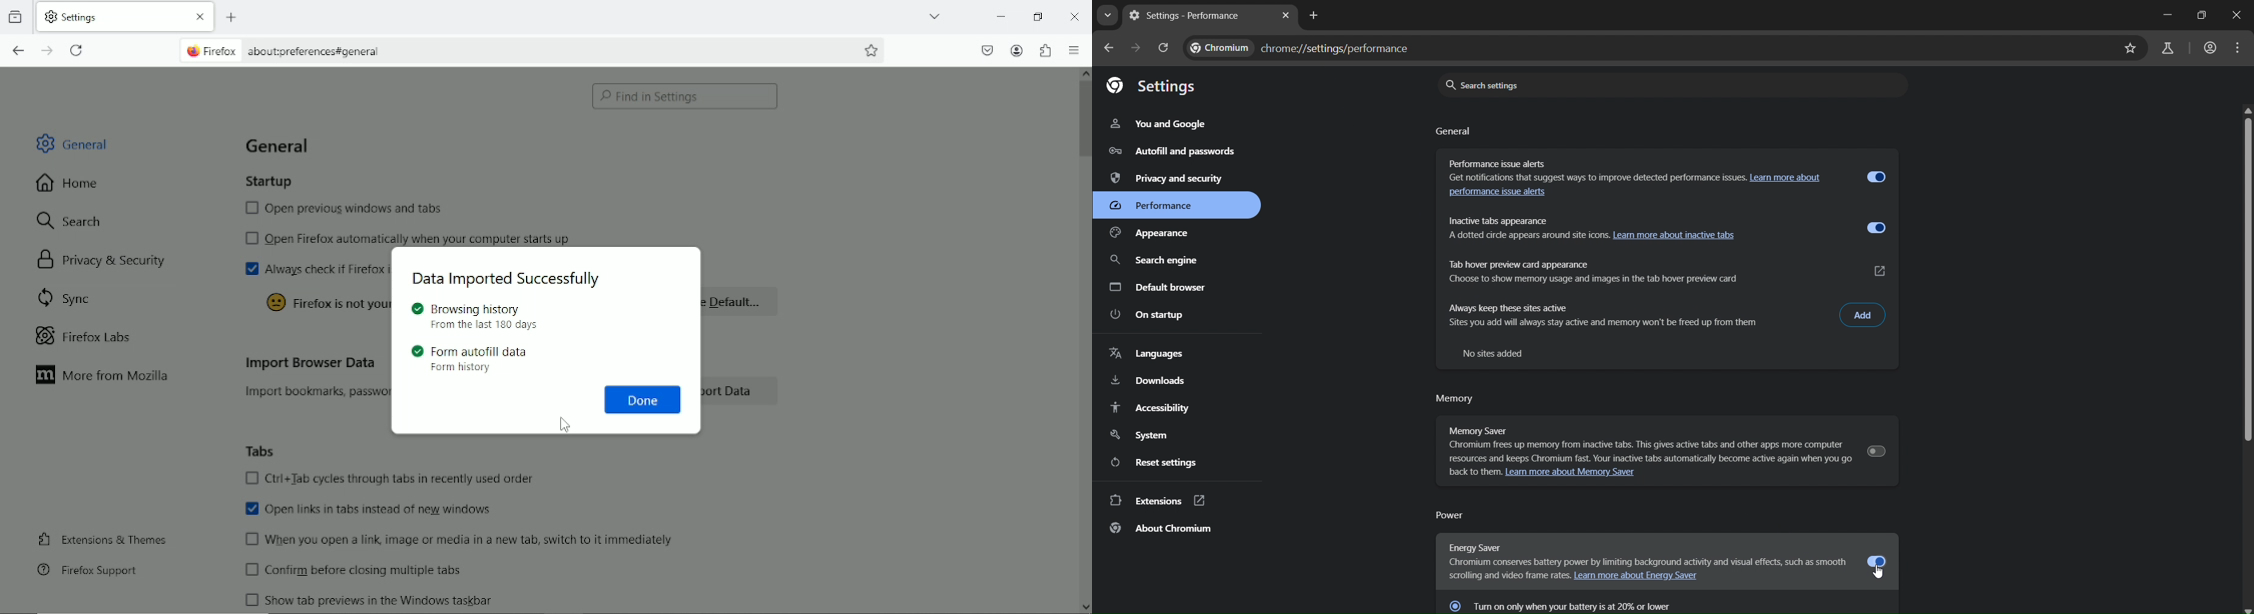 The image size is (2268, 616). Describe the element at coordinates (1146, 354) in the screenshot. I see `languages` at that location.